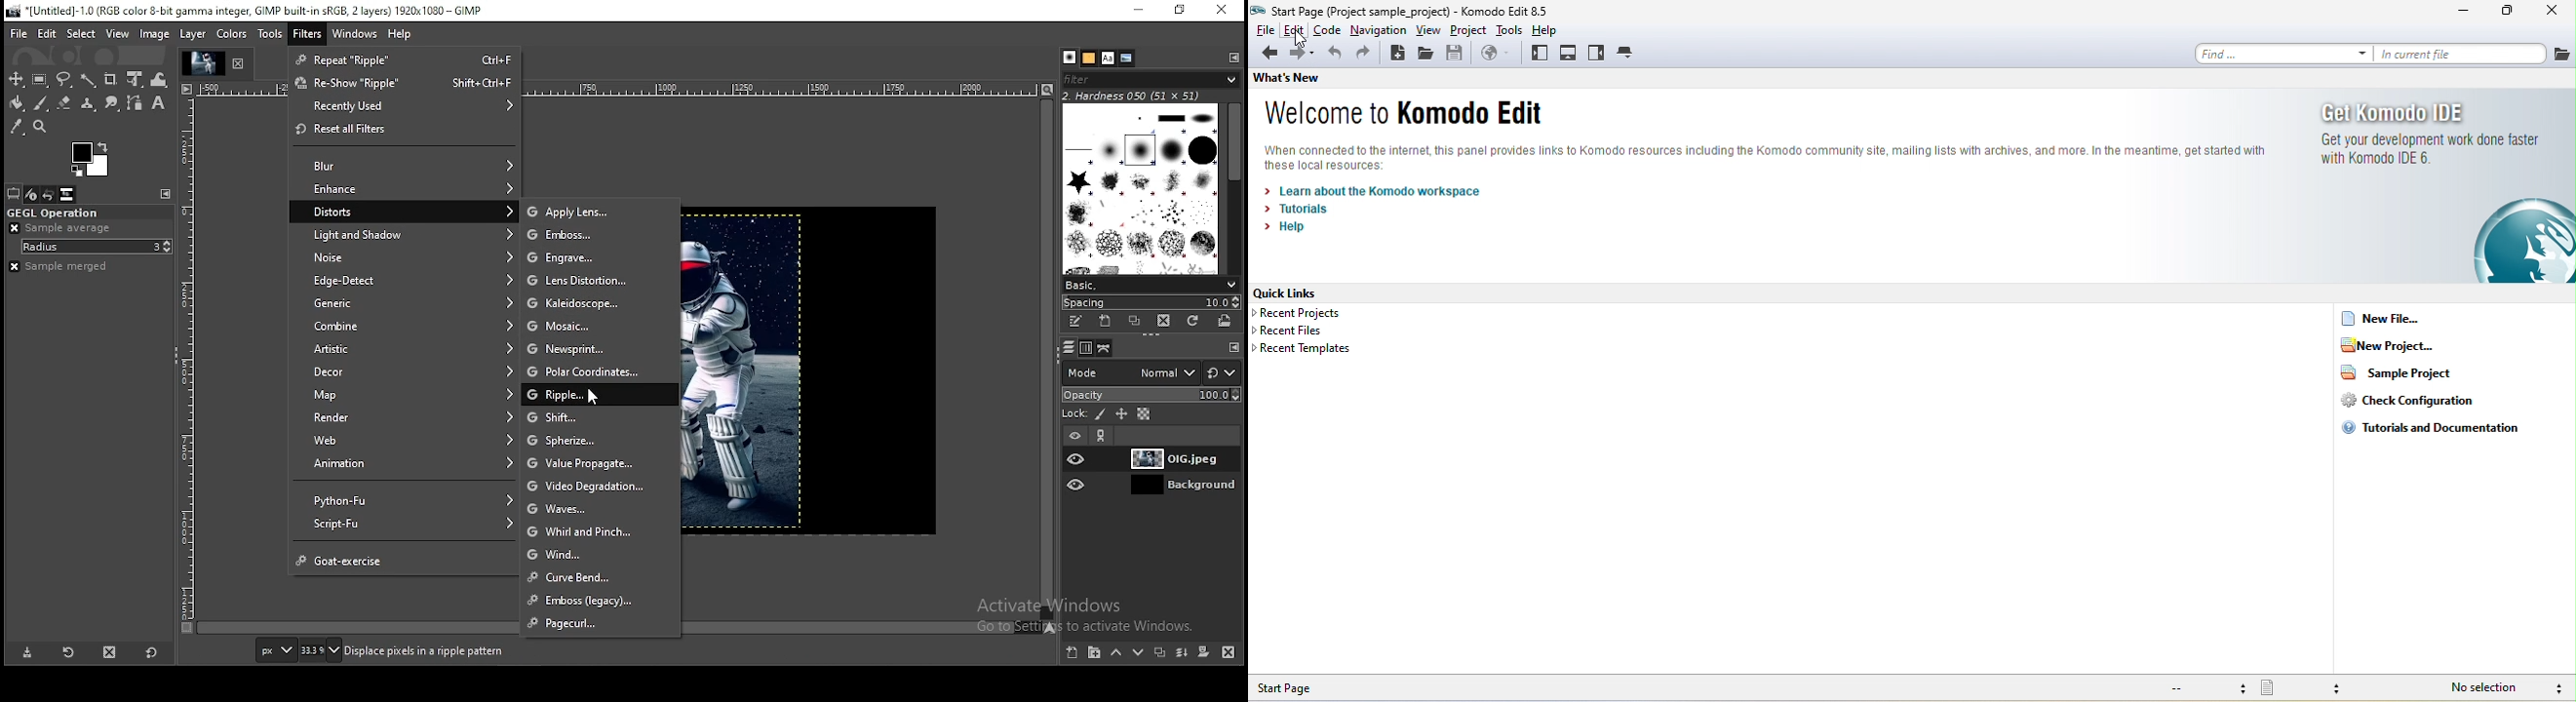 The height and width of the screenshot is (728, 2576). I want to click on view, so click(1427, 29).